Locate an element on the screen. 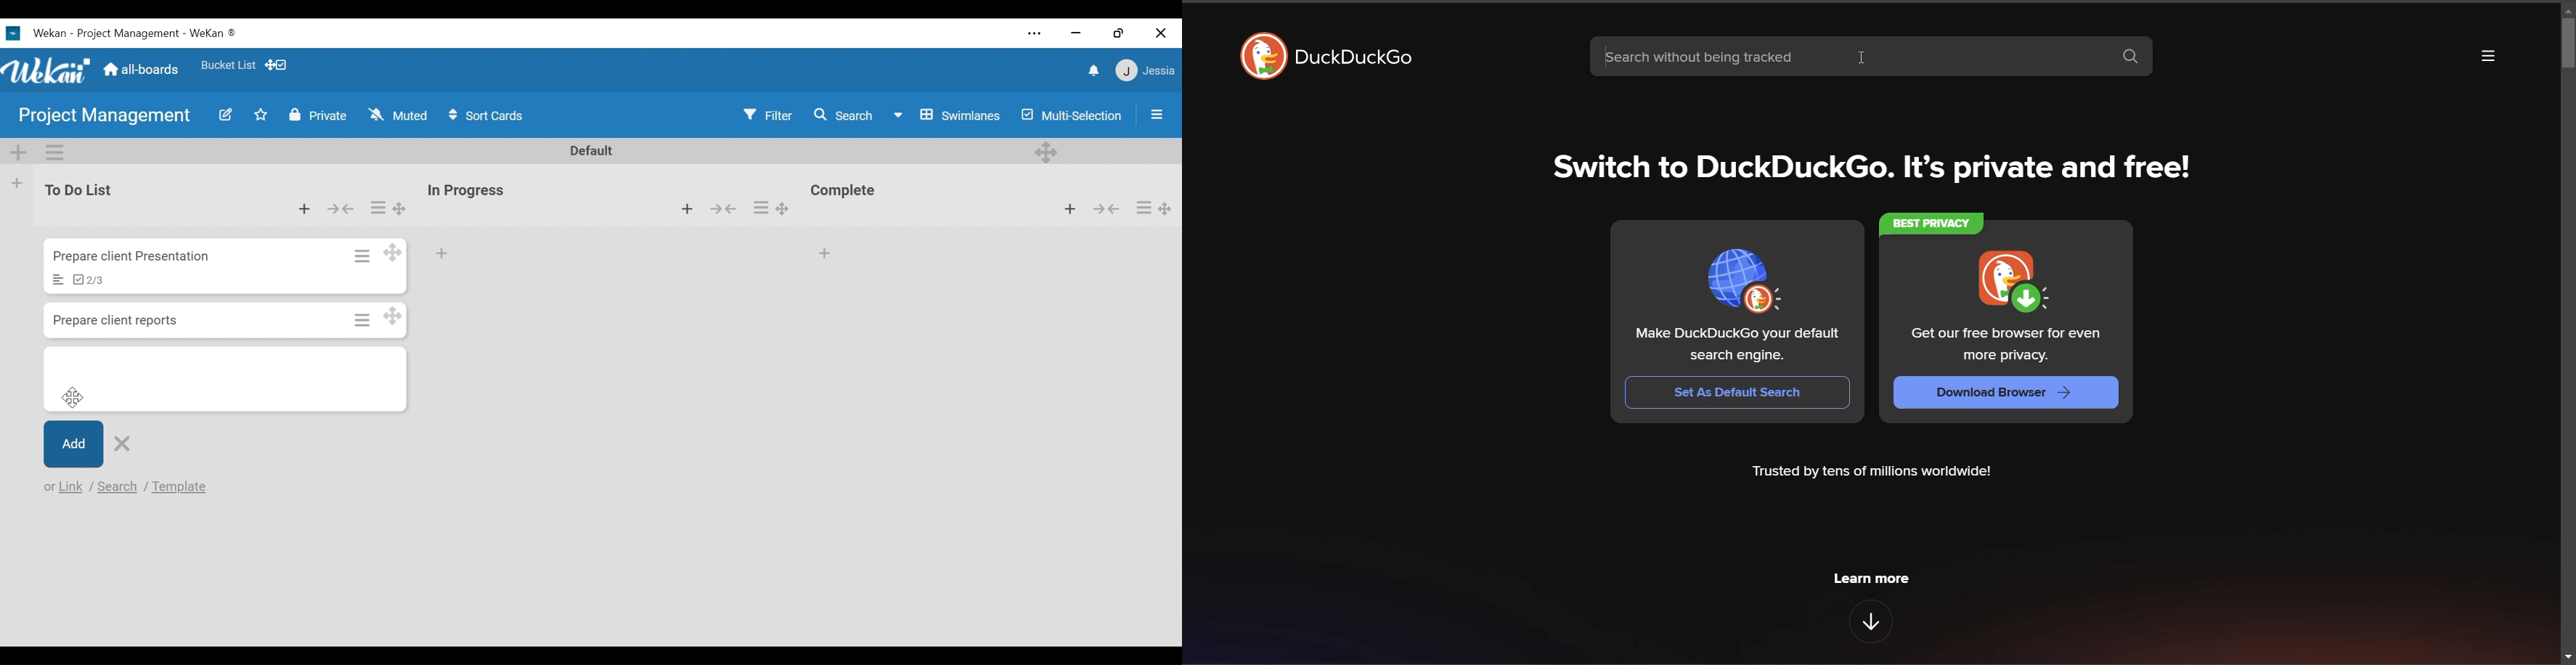 Image resolution: width=2576 pixels, height=672 pixels. Get our free browser for even more privacy. is located at coordinates (2009, 343).